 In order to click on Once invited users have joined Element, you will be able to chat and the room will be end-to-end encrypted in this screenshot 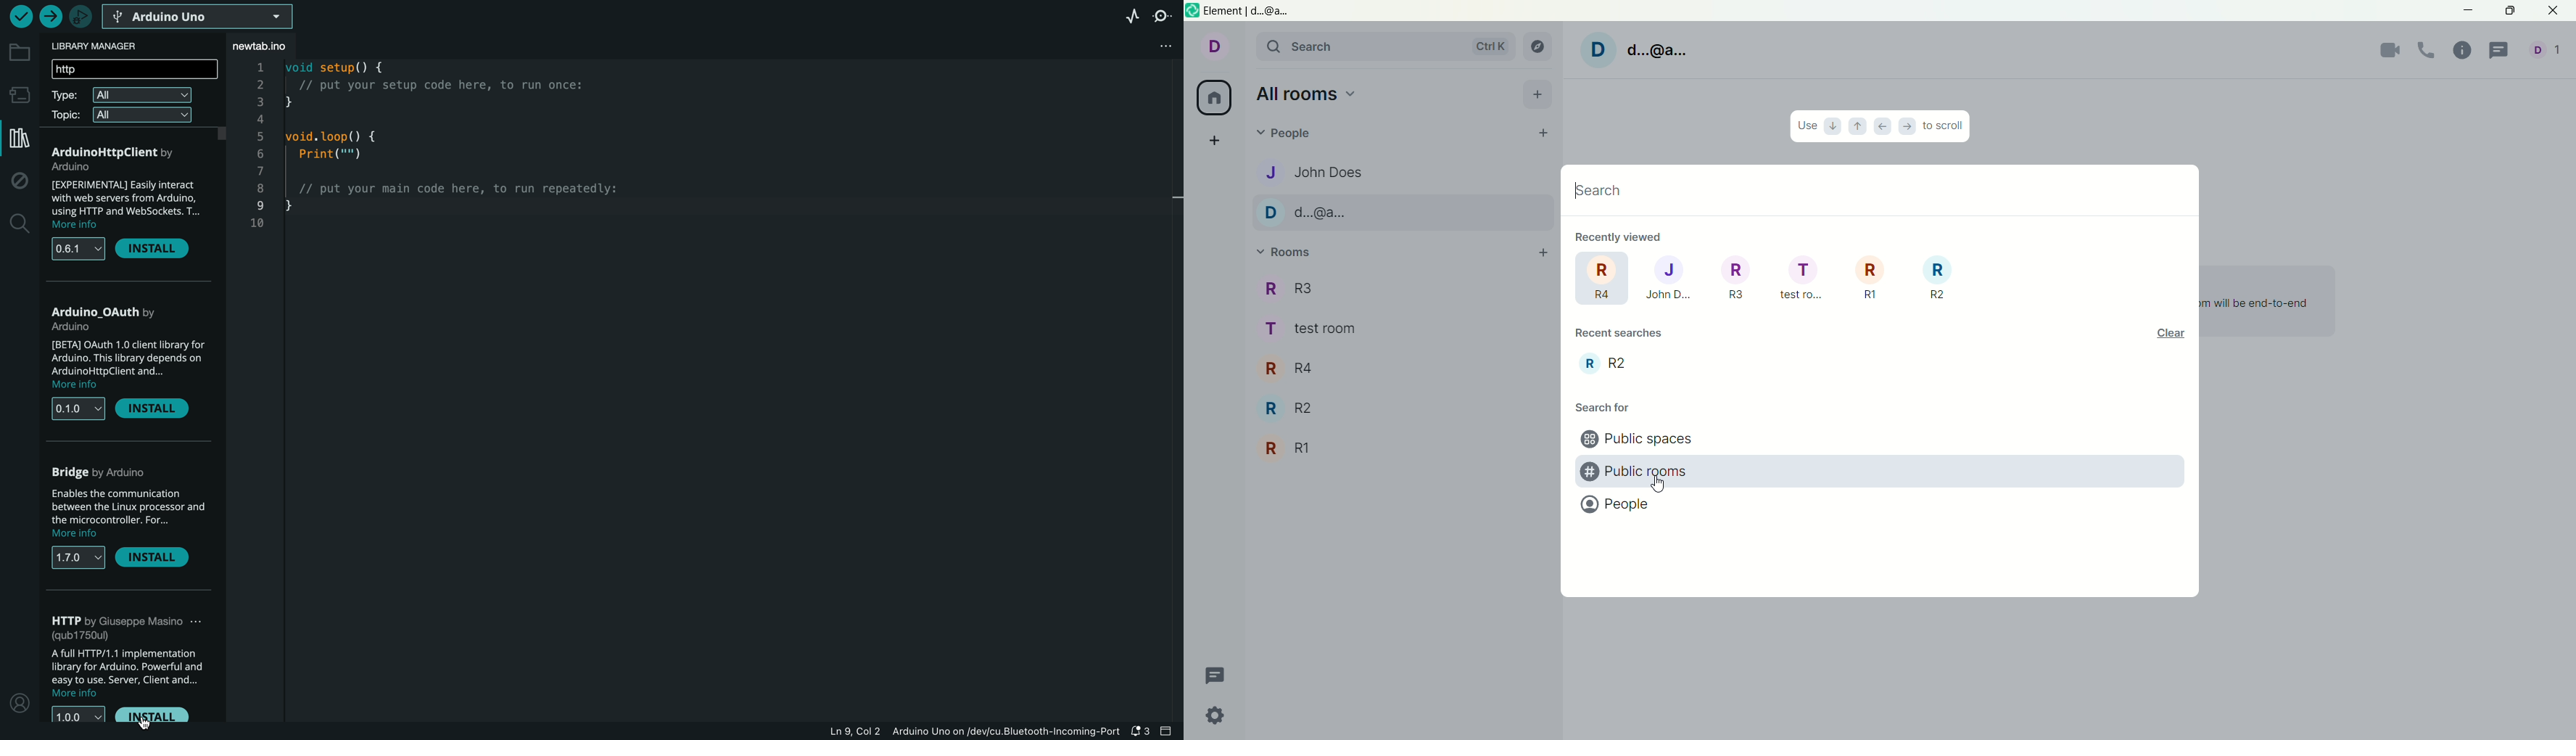, I will do `click(2255, 311)`.